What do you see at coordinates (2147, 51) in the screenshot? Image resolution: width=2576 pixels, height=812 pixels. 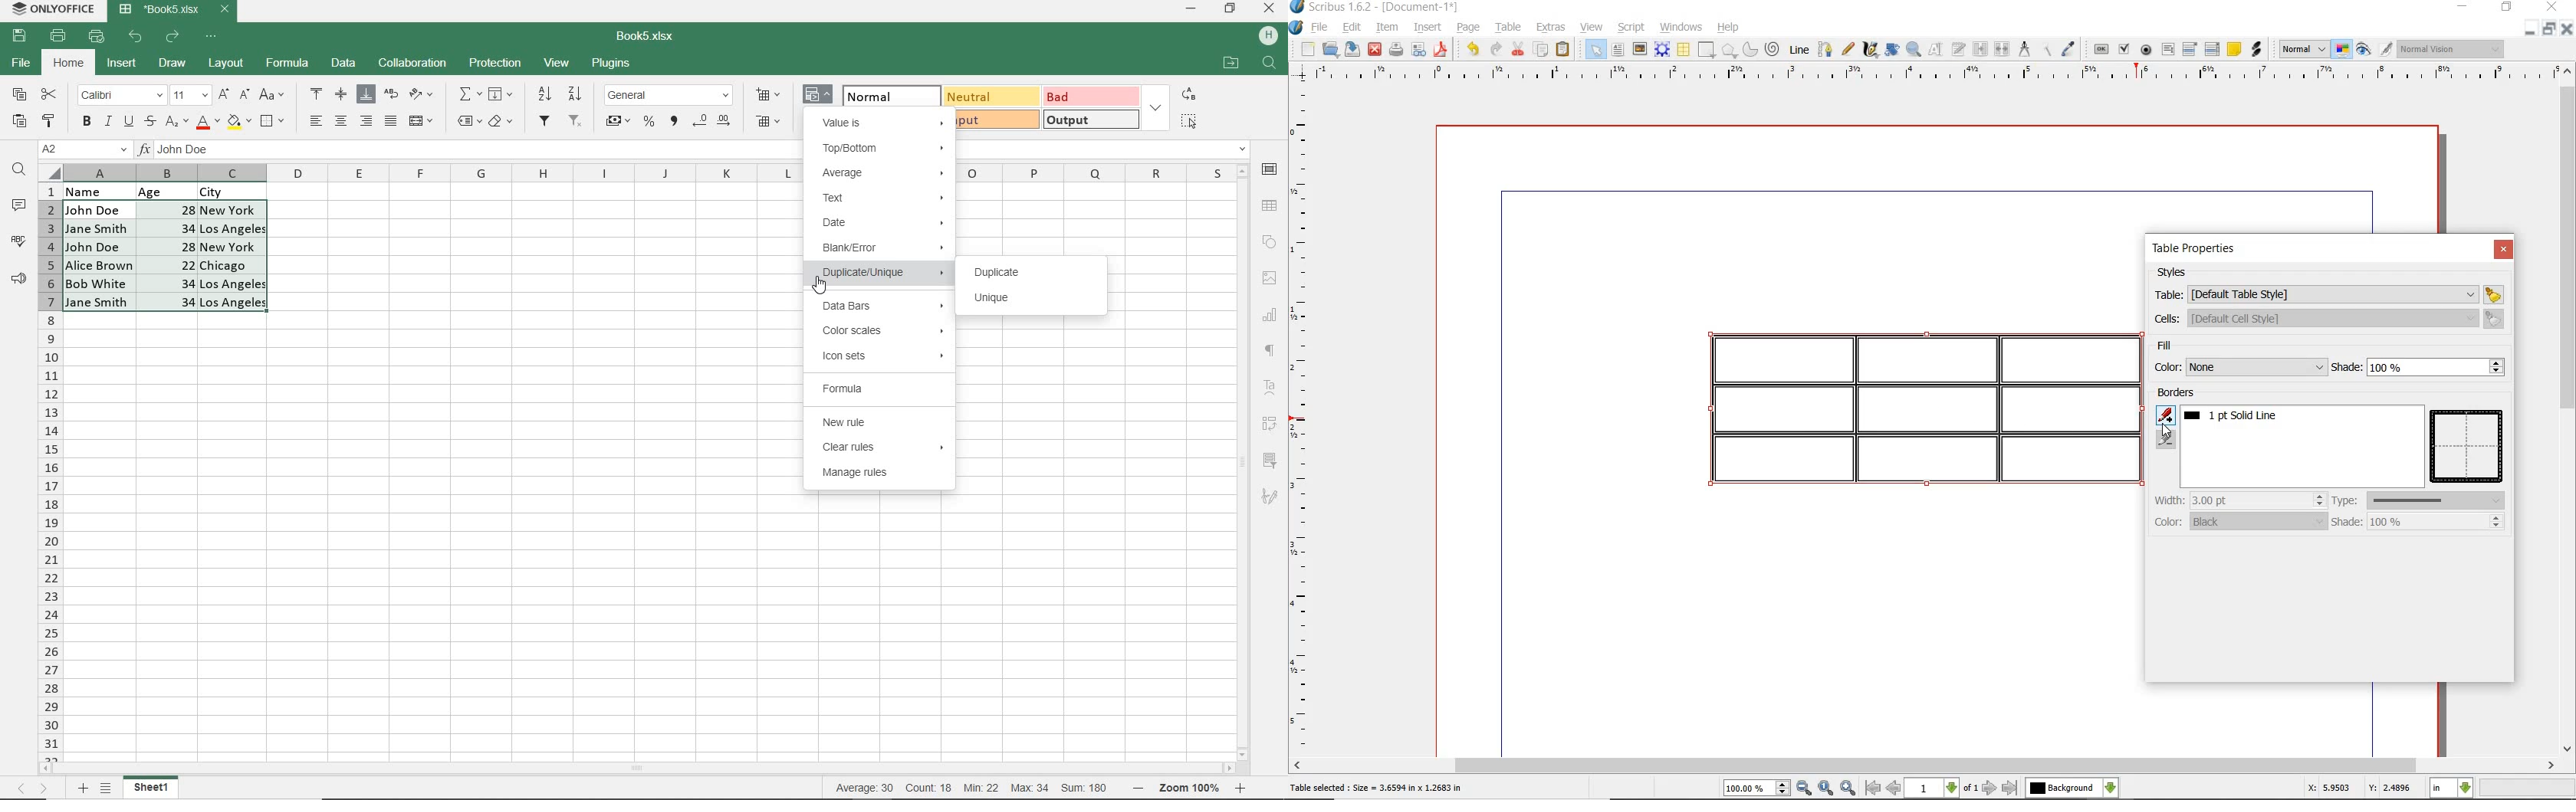 I see `pdf radio button` at bounding box center [2147, 51].